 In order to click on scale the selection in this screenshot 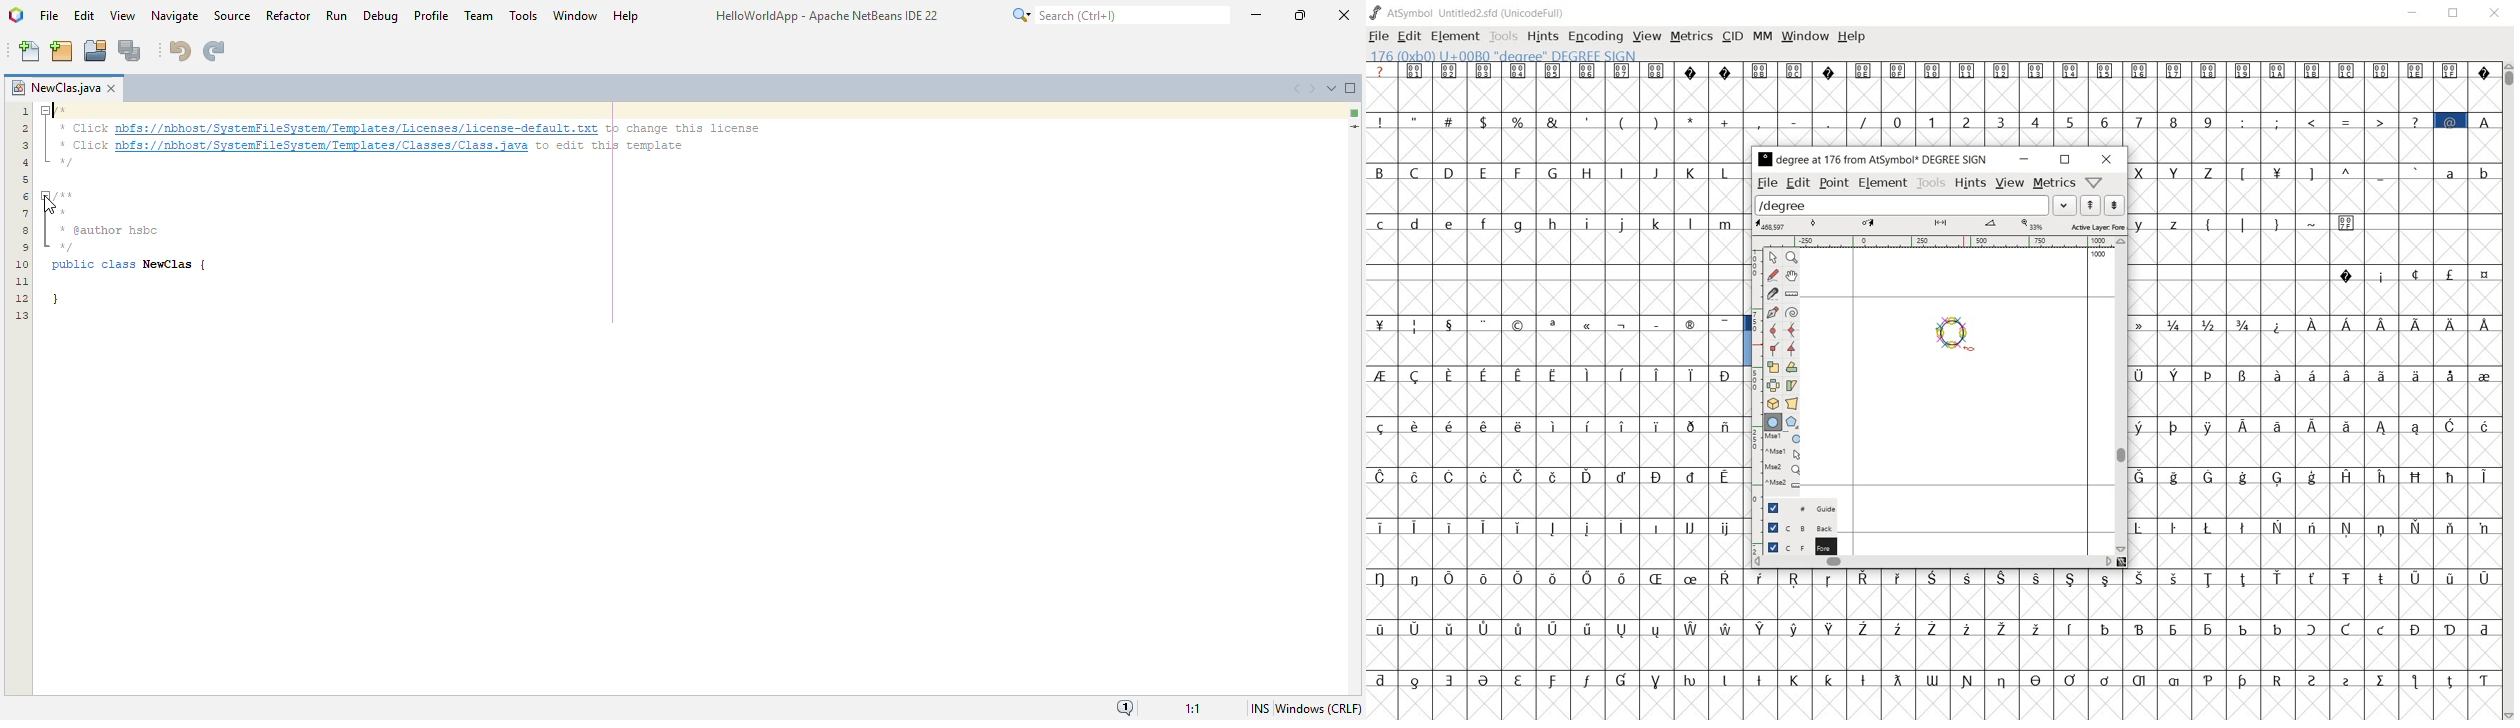, I will do `click(1771, 367)`.